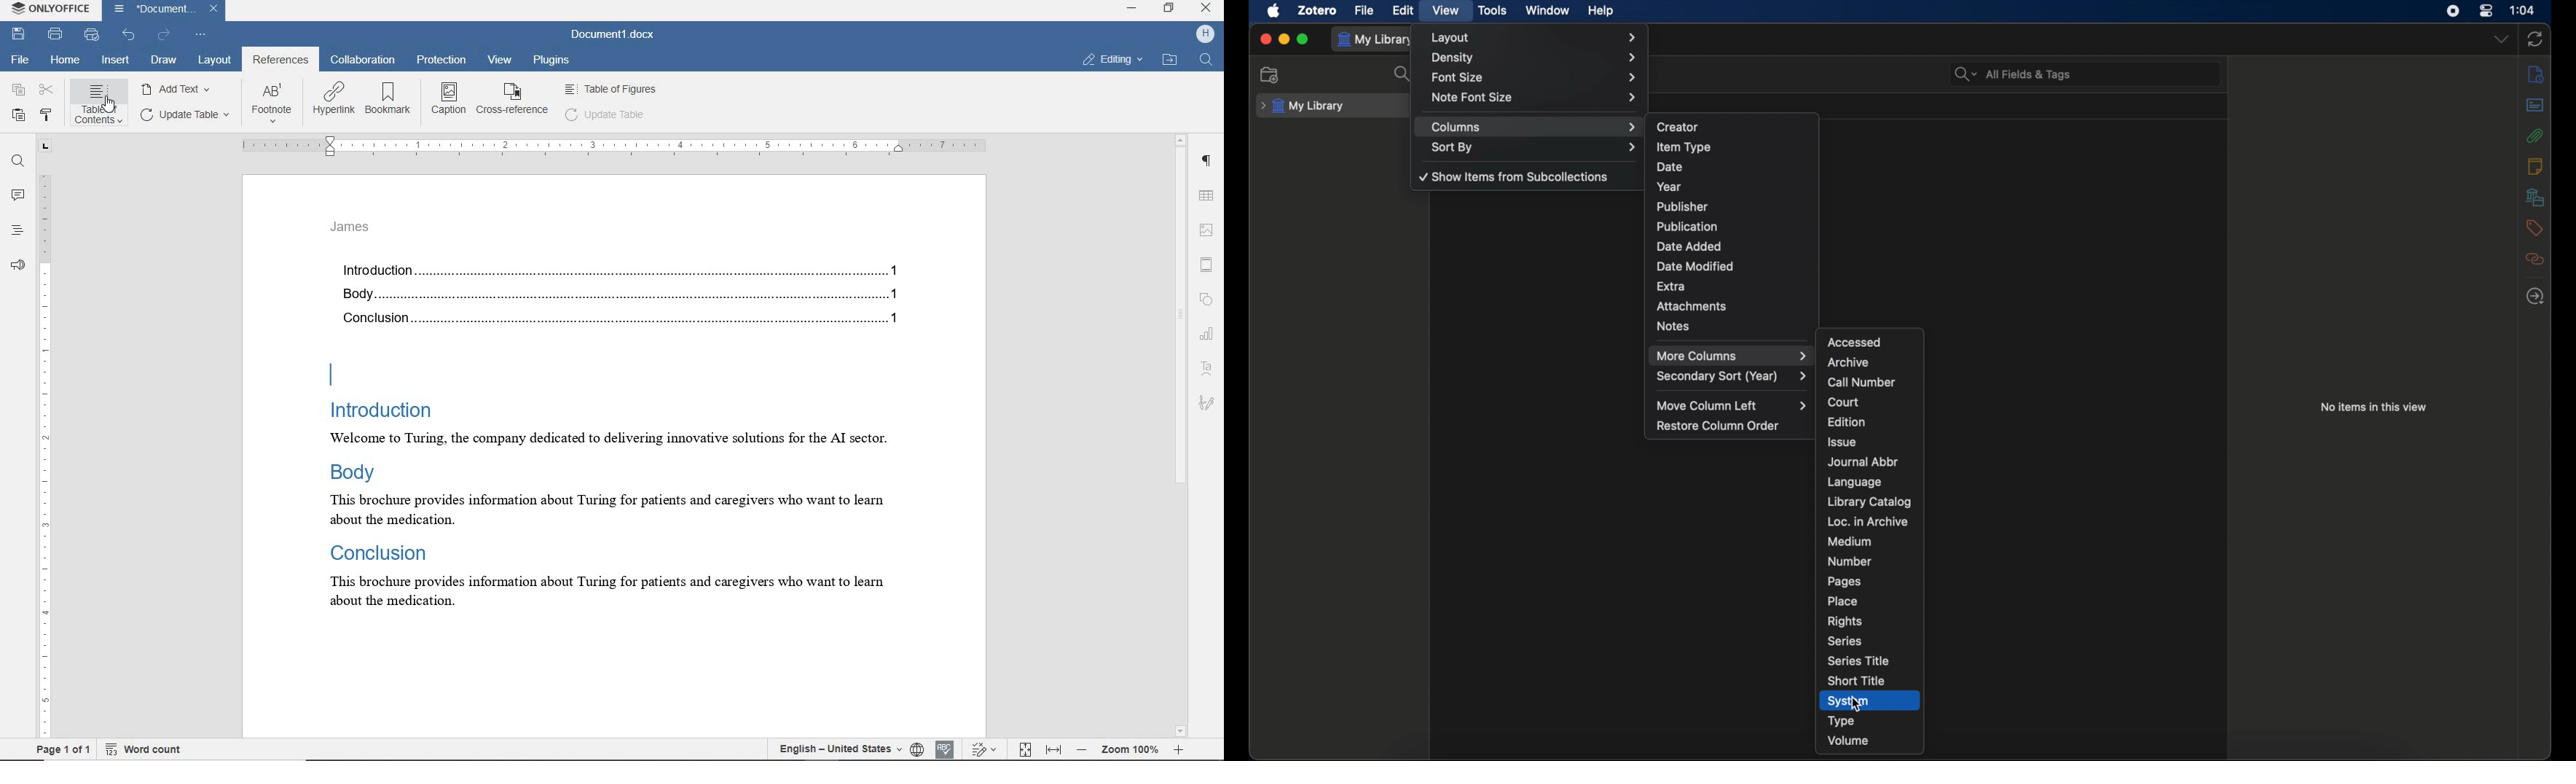 The width and height of the screenshot is (2576, 784). I want to click on loc. in archive, so click(1866, 521).